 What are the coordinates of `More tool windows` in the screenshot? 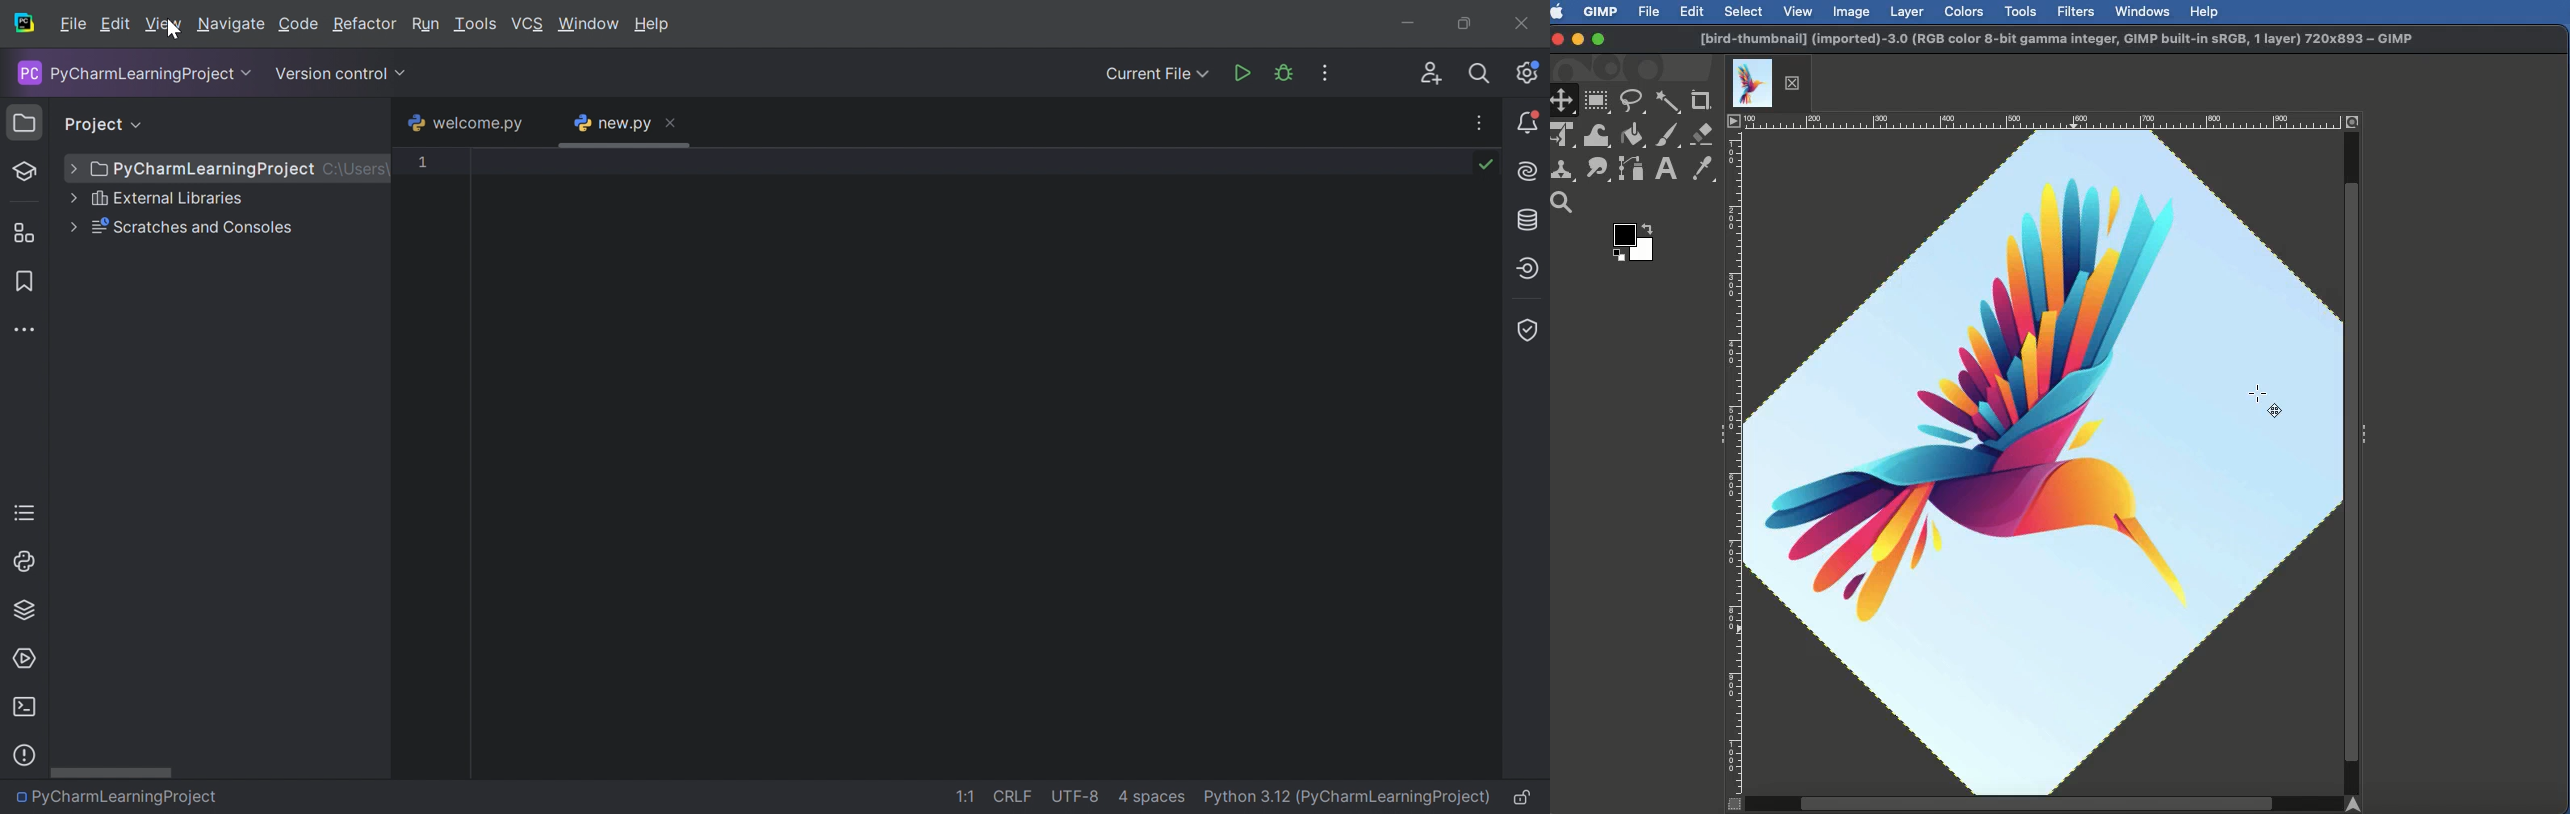 It's located at (23, 329).